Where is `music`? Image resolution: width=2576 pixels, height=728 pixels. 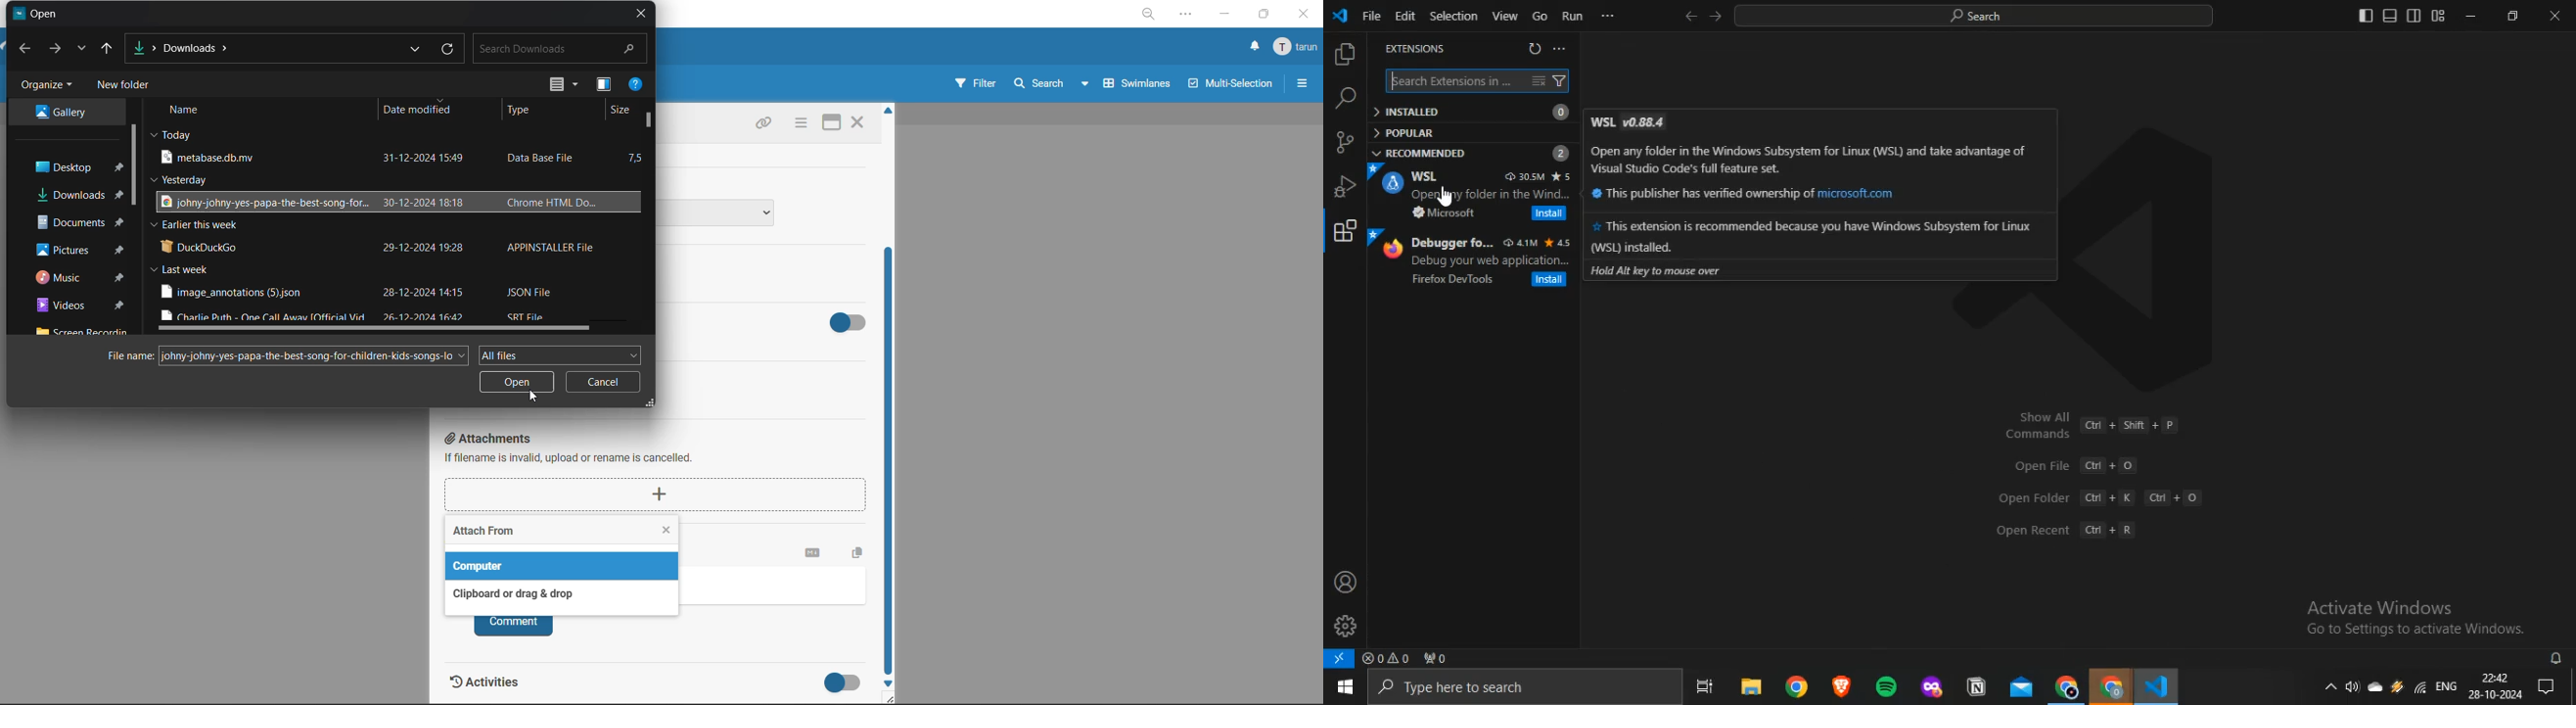 music is located at coordinates (66, 278).